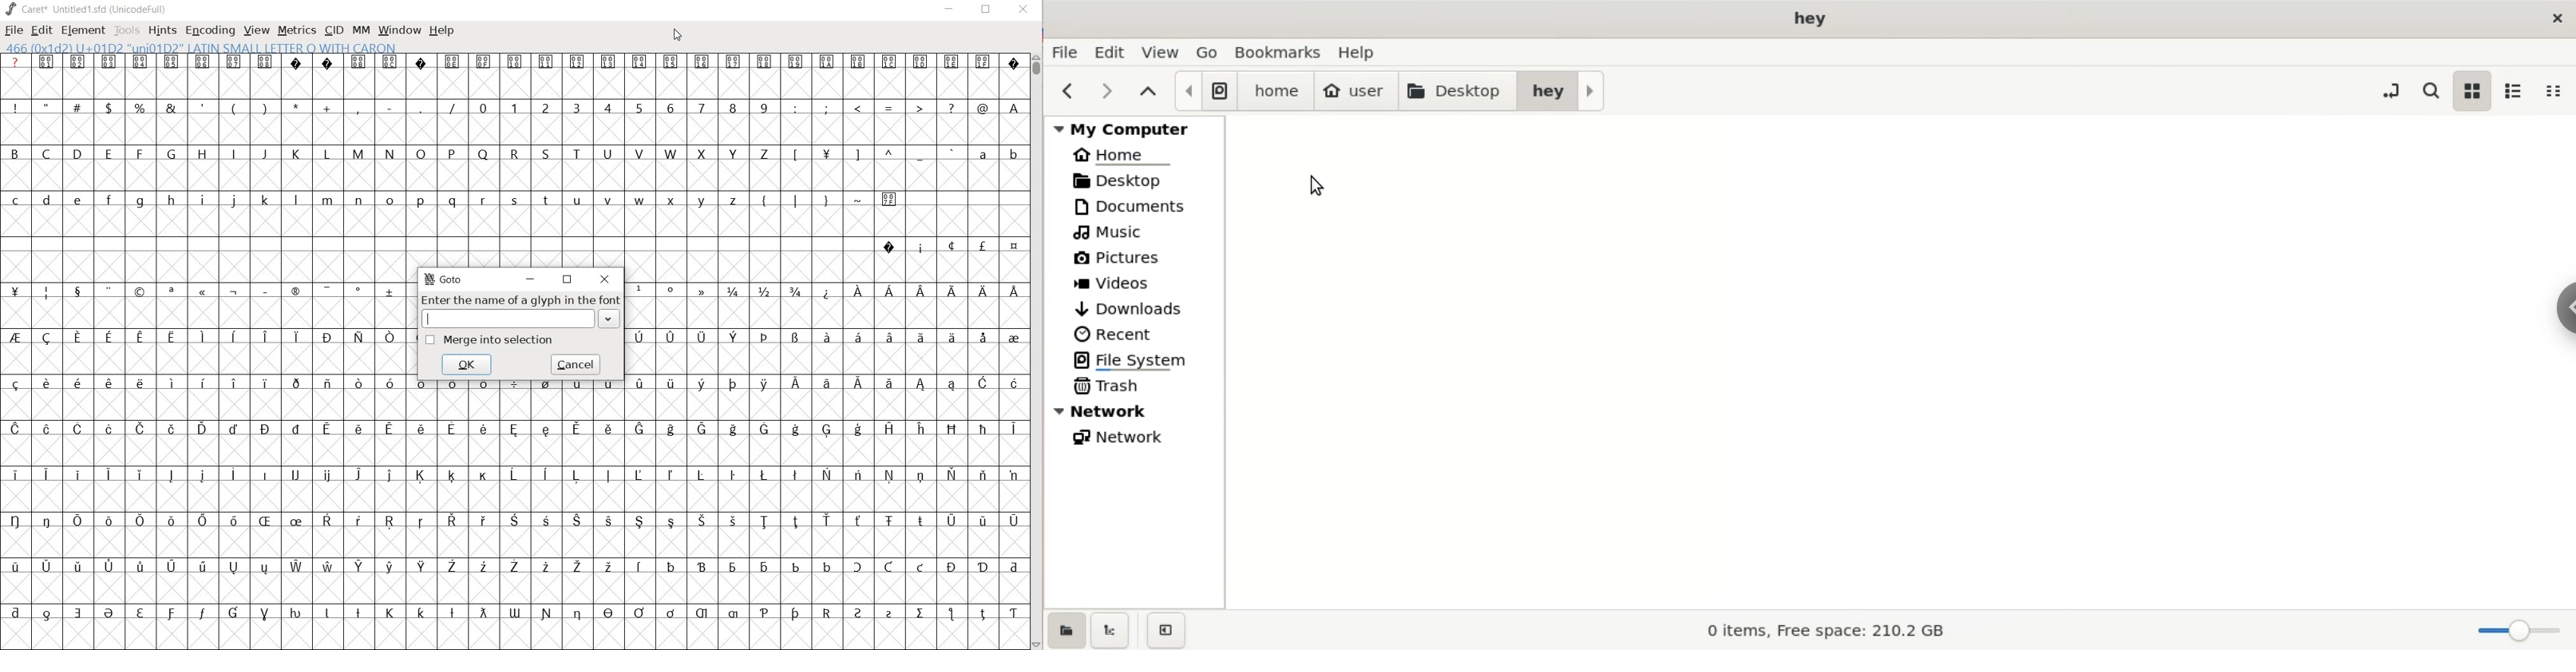 Image resolution: width=2576 pixels, height=672 pixels. Describe the element at coordinates (1037, 350) in the screenshot. I see `SCROLLBAR` at that location.